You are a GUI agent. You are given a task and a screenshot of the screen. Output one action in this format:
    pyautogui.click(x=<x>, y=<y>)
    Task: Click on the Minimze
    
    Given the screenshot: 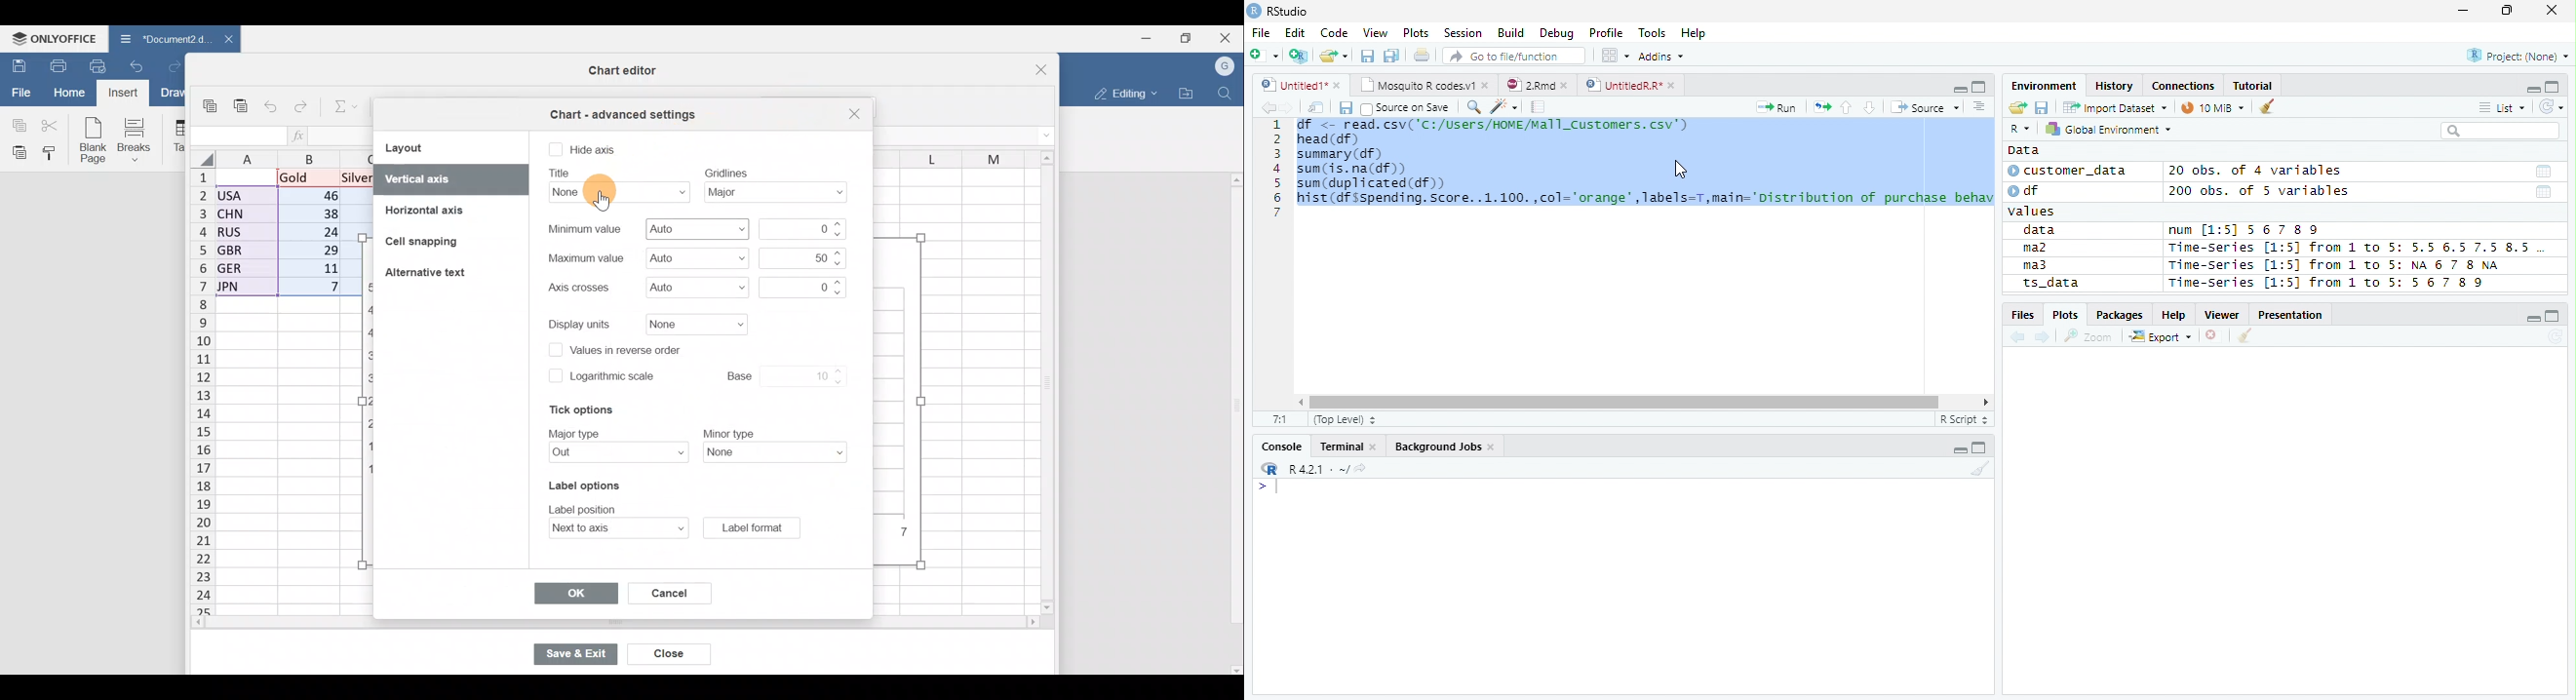 What is the action you would take?
    pyautogui.click(x=2531, y=88)
    